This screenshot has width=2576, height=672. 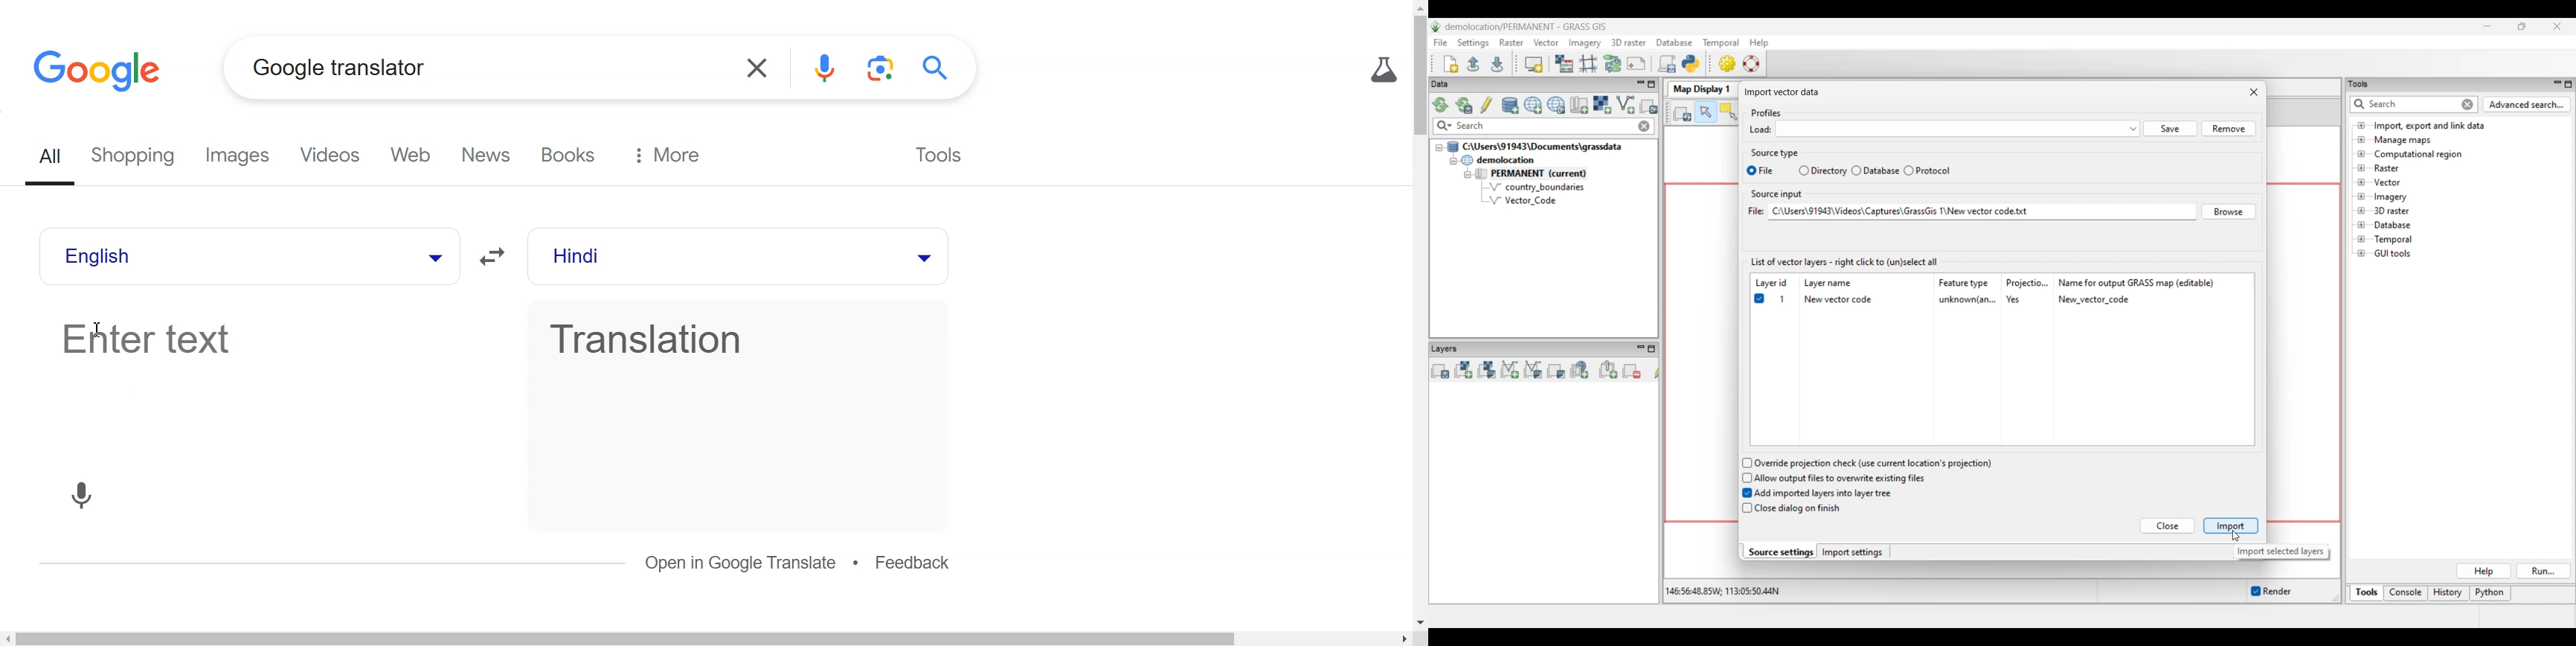 What do you see at coordinates (496, 257) in the screenshot?
I see `Swap language` at bounding box center [496, 257].